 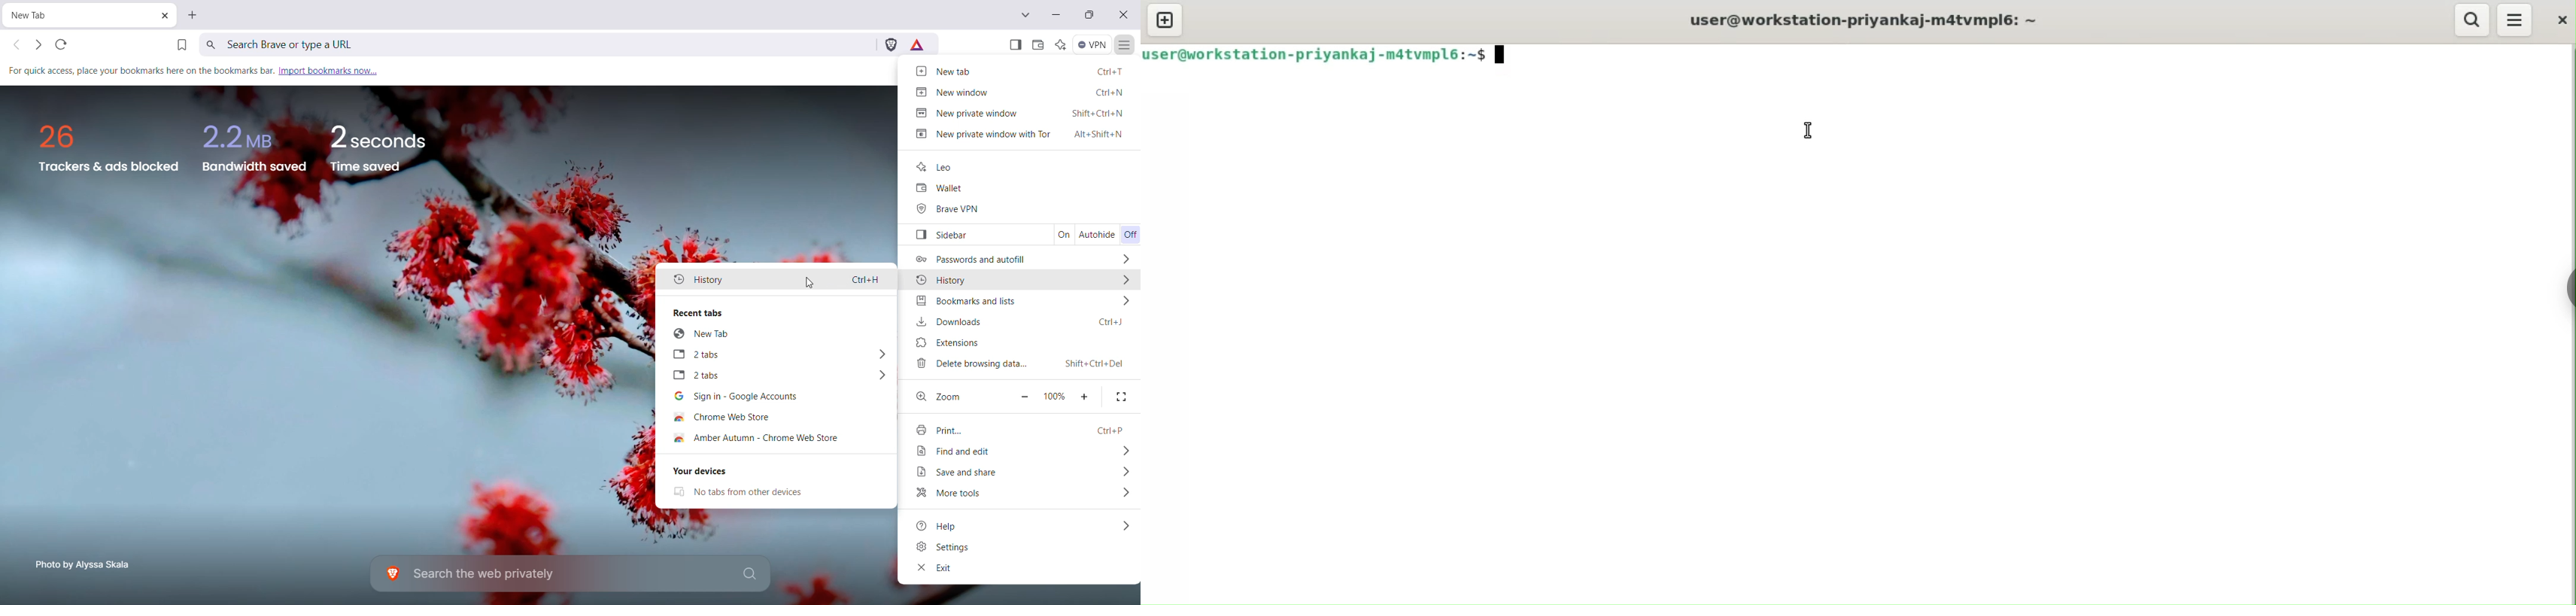 I want to click on Set On/Off, so click(x=1063, y=235).